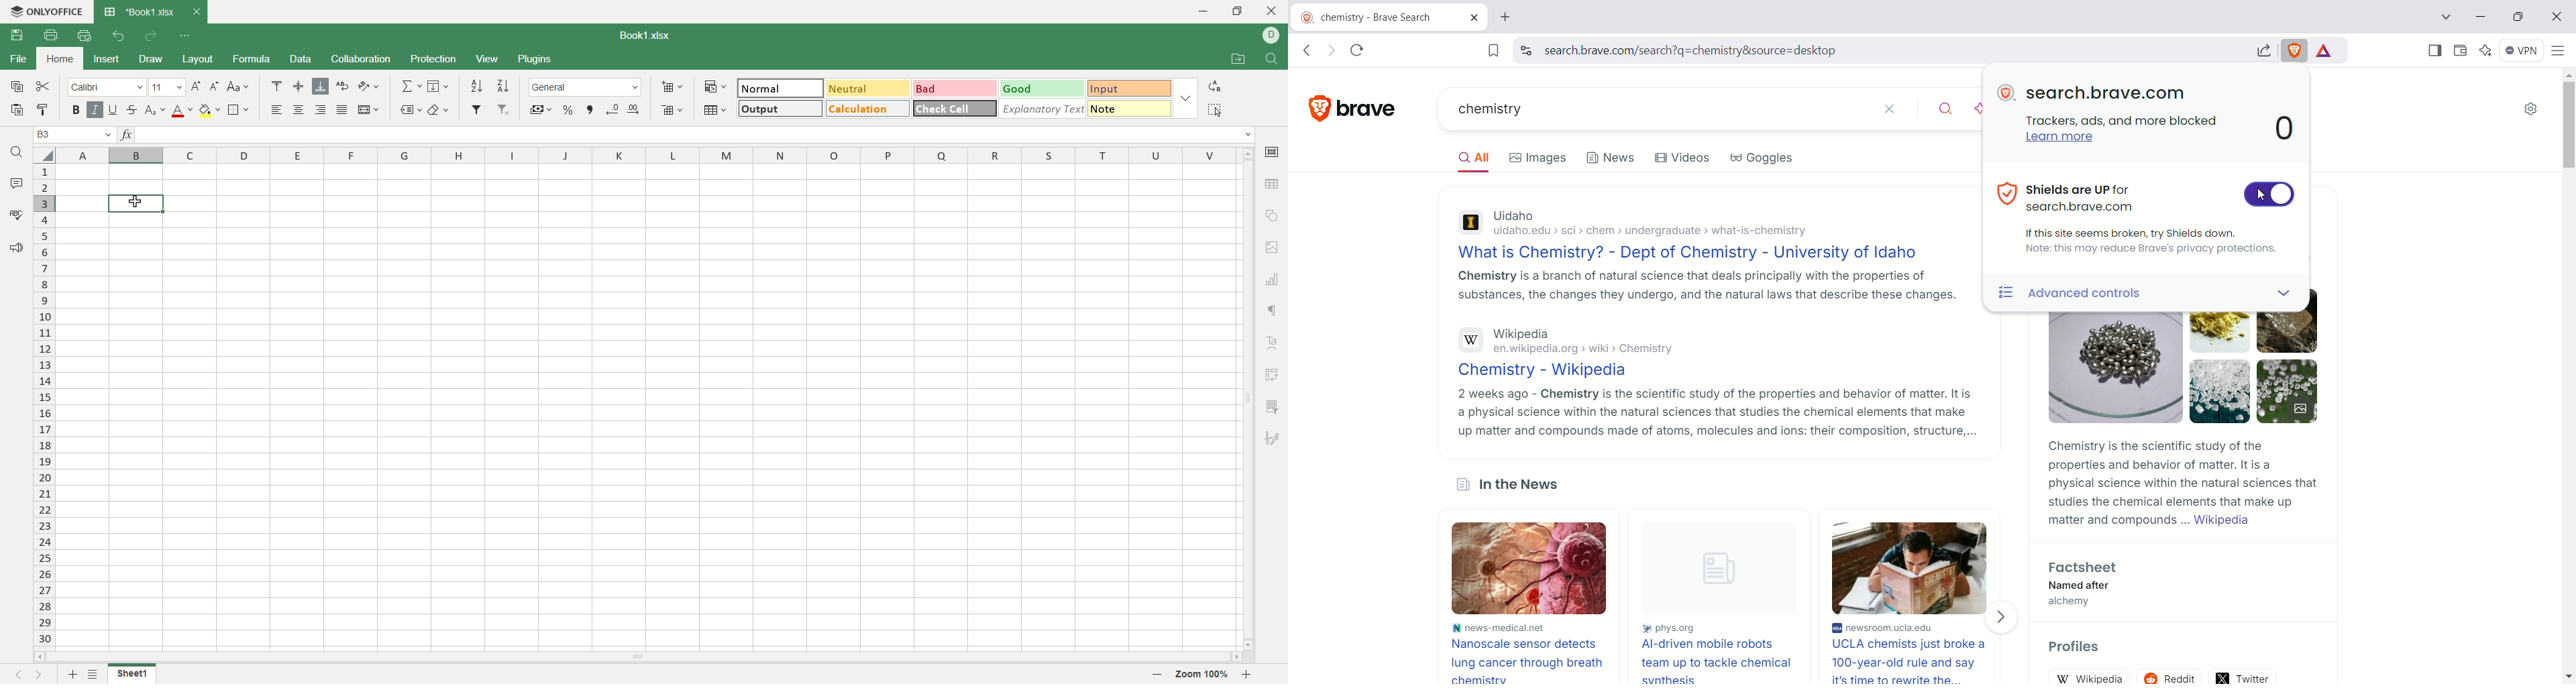 Image resolution: width=2576 pixels, height=700 pixels. What do you see at coordinates (301, 87) in the screenshot?
I see `align middle` at bounding box center [301, 87].